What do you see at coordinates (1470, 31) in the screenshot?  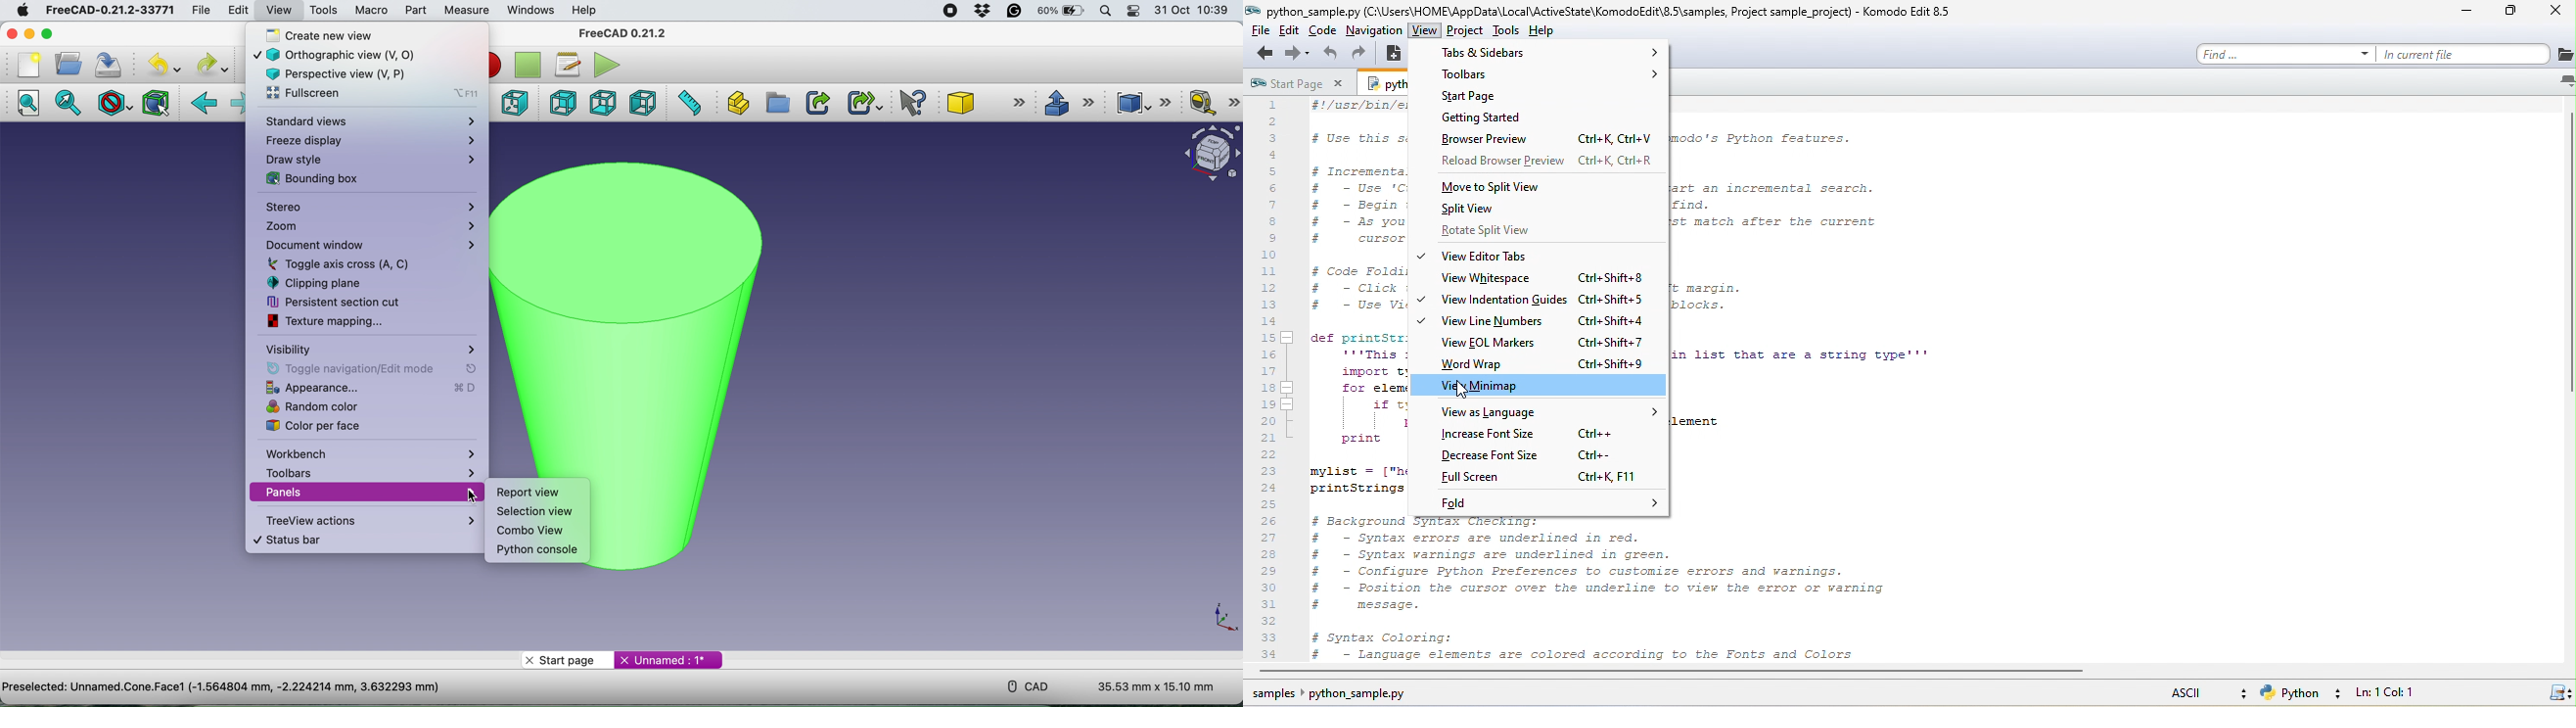 I see `project` at bounding box center [1470, 31].